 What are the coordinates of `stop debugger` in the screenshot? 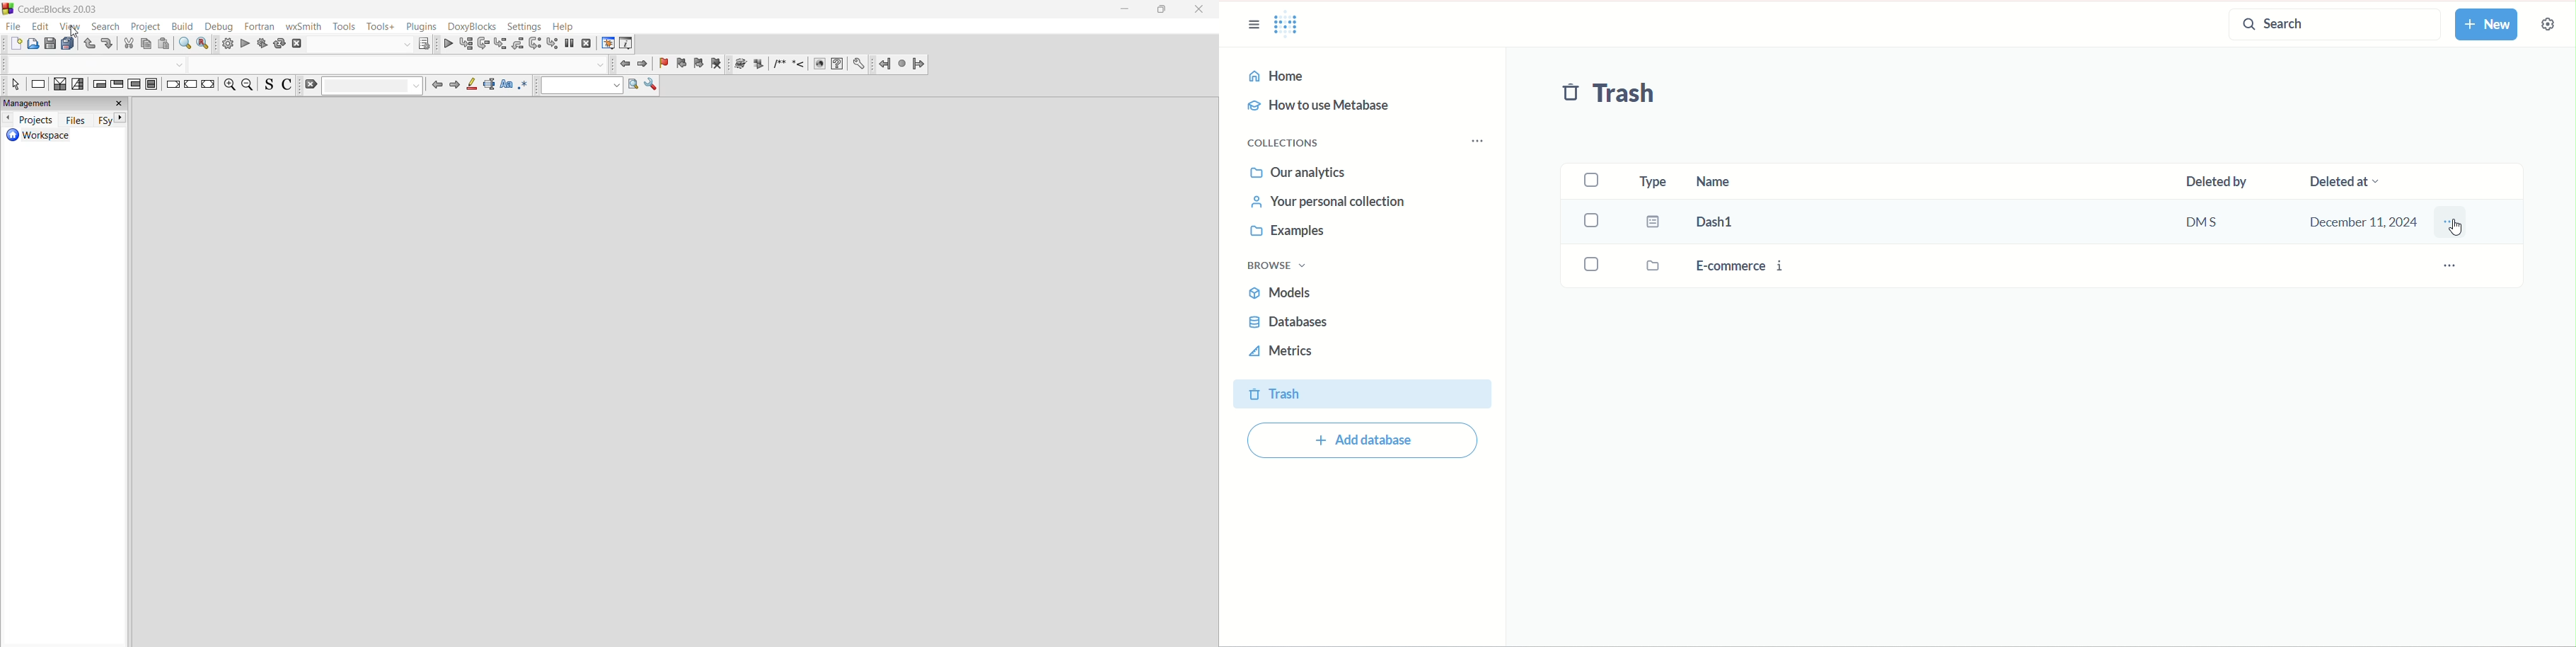 It's located at (586, 44).